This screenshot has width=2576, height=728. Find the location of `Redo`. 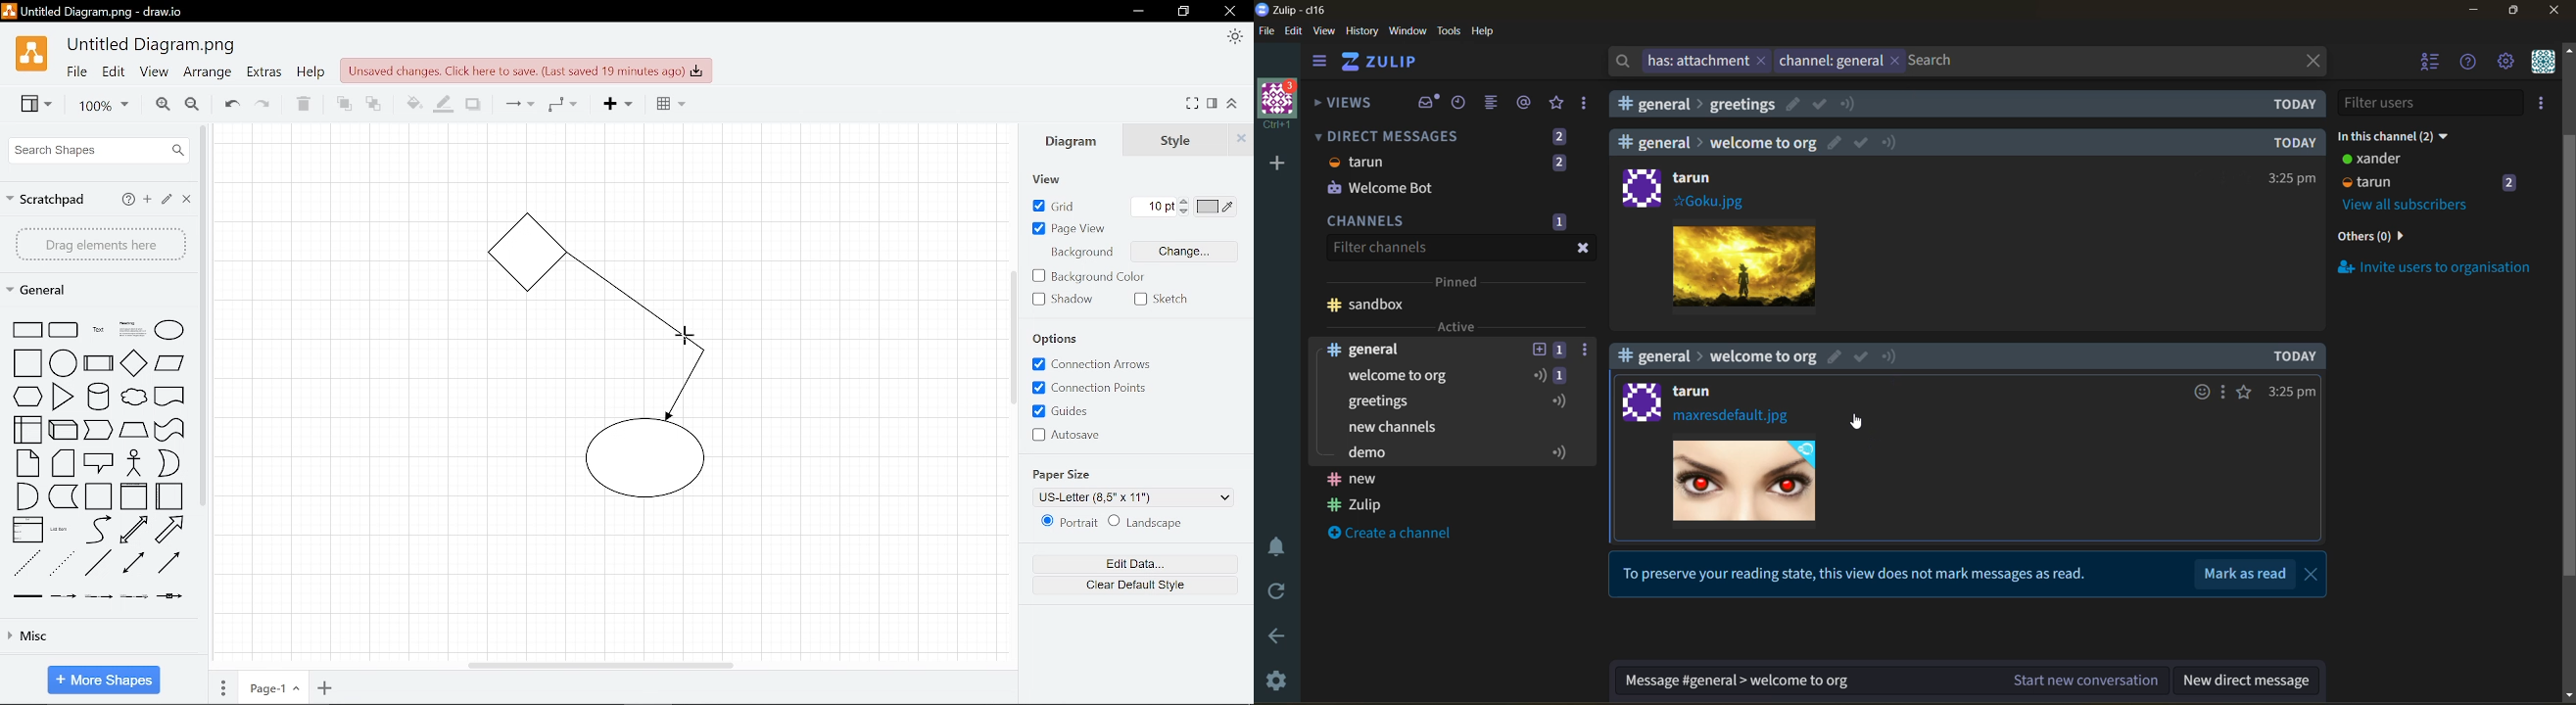

Redo is located at coordinates (264, 104).